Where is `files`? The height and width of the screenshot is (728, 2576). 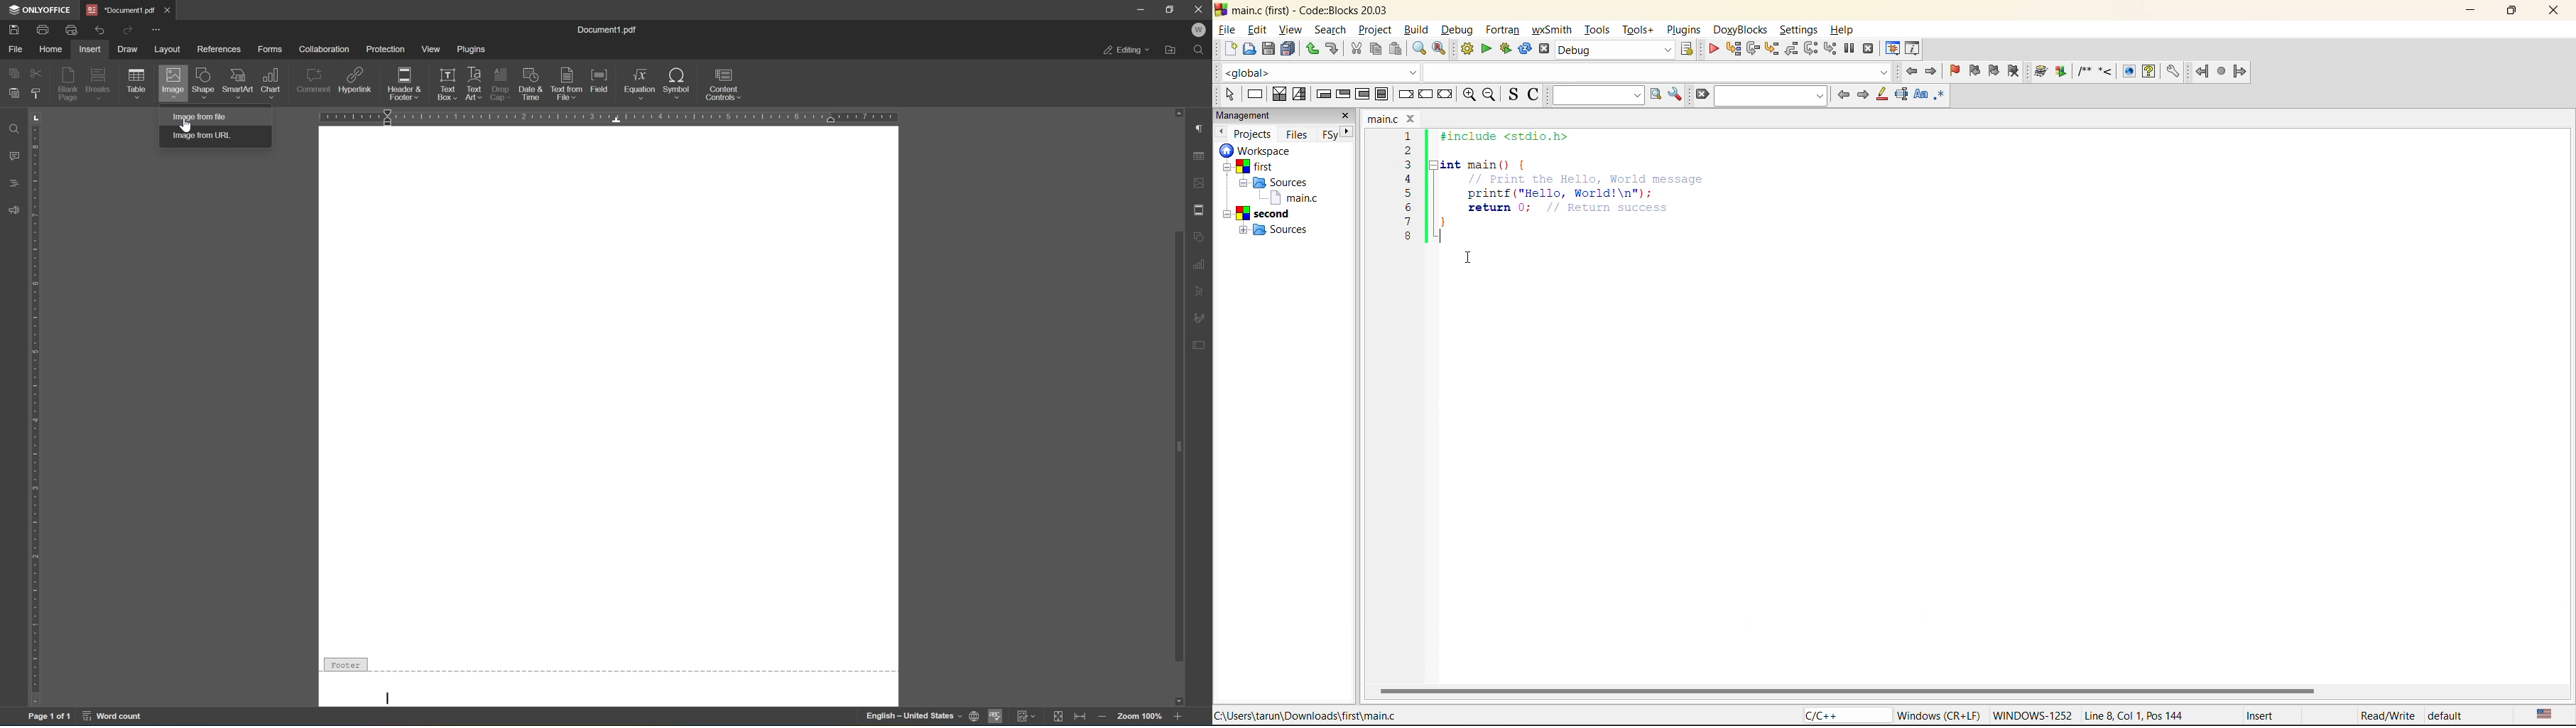
files is located at coordinates (1298, 136).